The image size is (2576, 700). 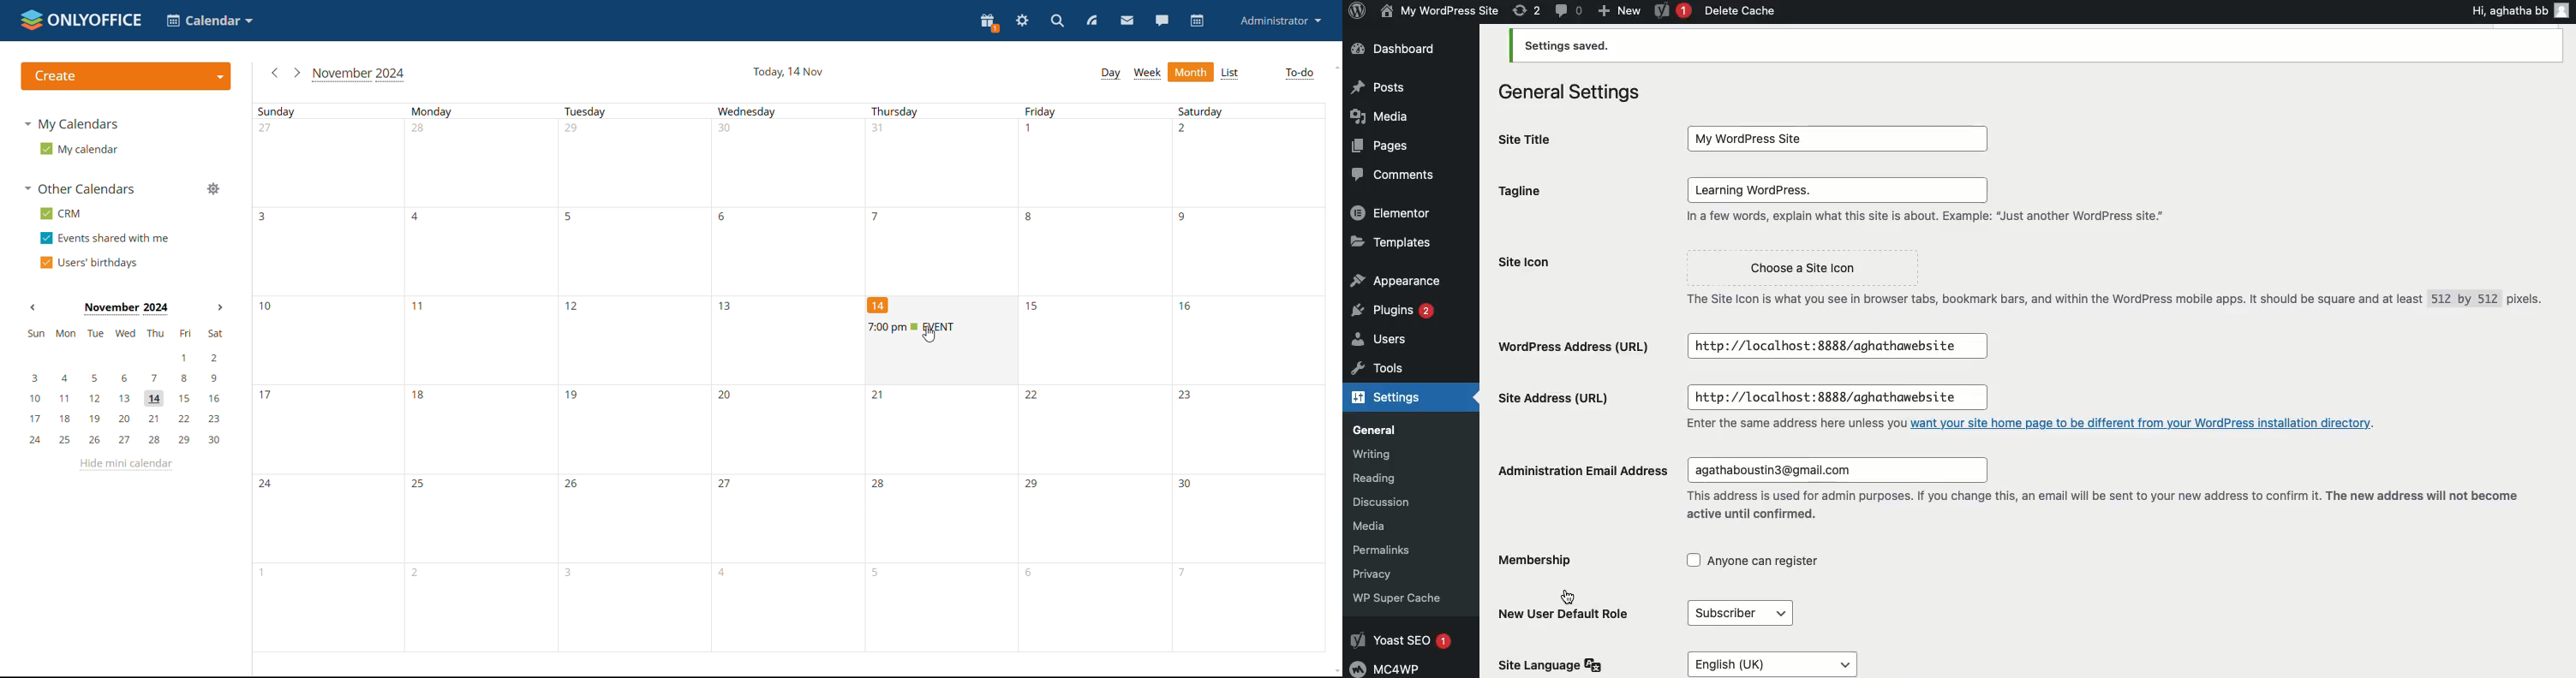 What do you see at coordinates (1379, 526) in the screenshot?
I see `Media` at bounding box center [1379, 526].